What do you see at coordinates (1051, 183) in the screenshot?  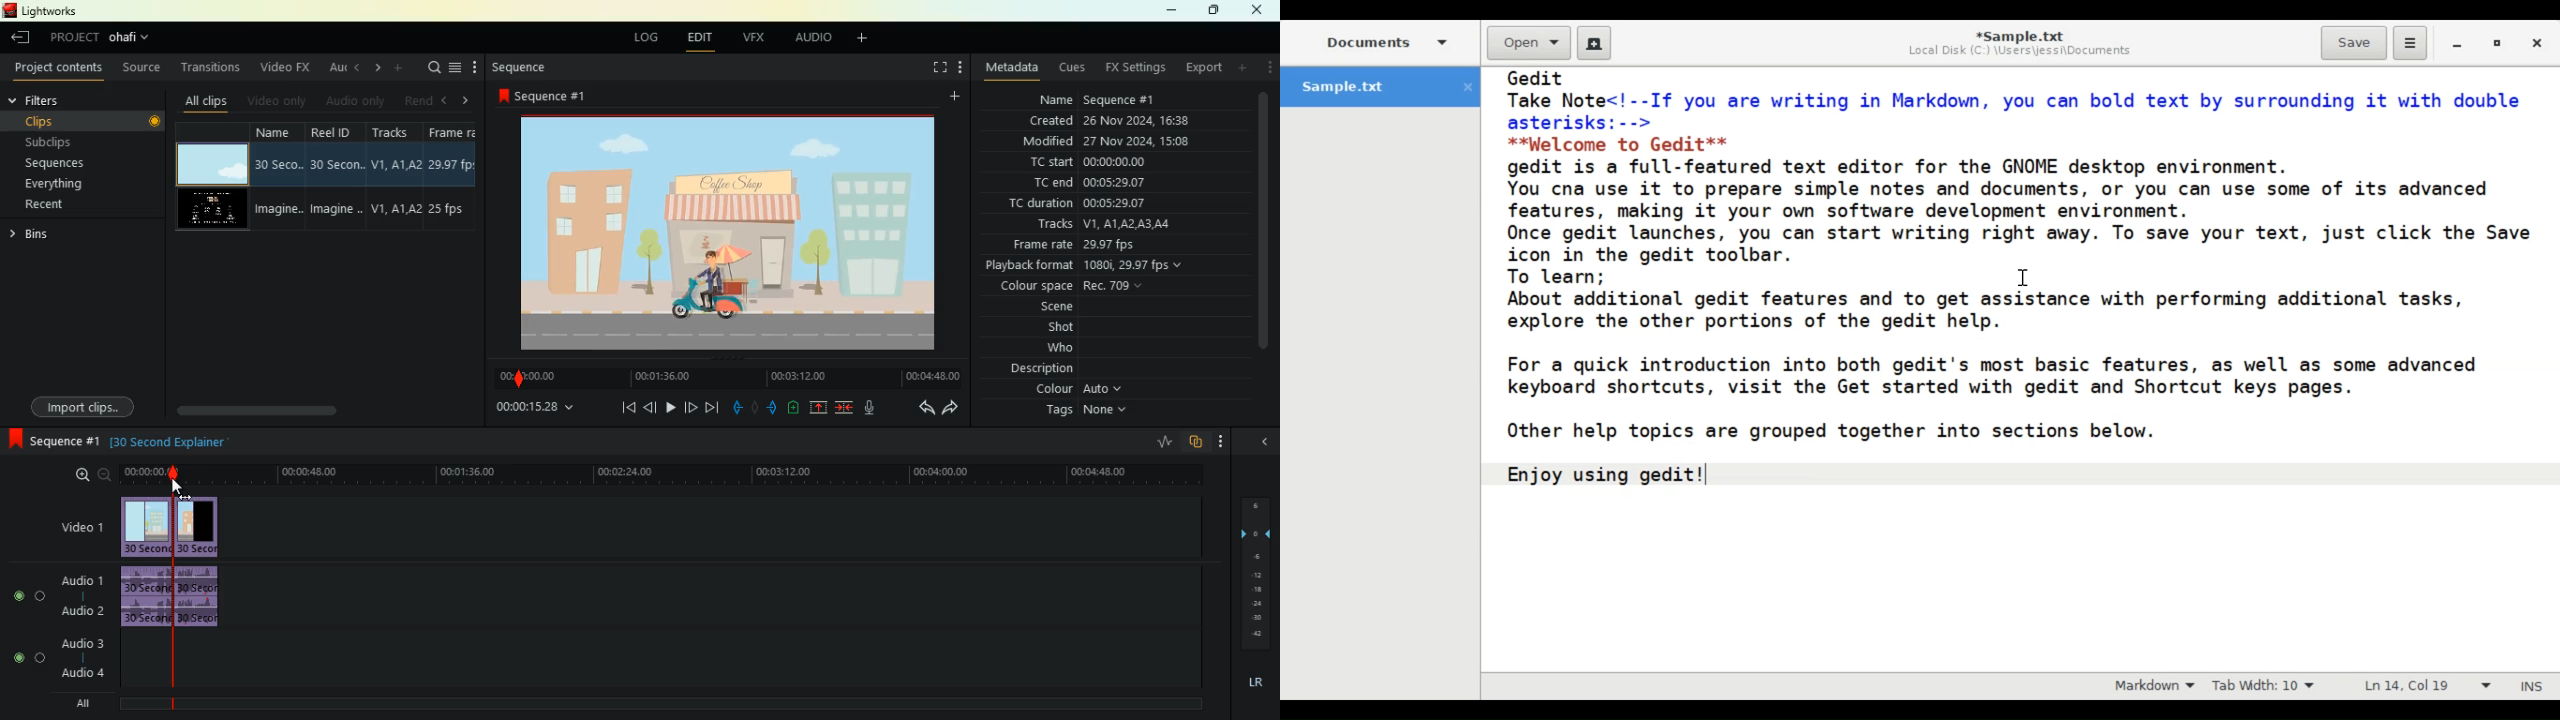 I see `tc end` at bounding box center [1051, 183].